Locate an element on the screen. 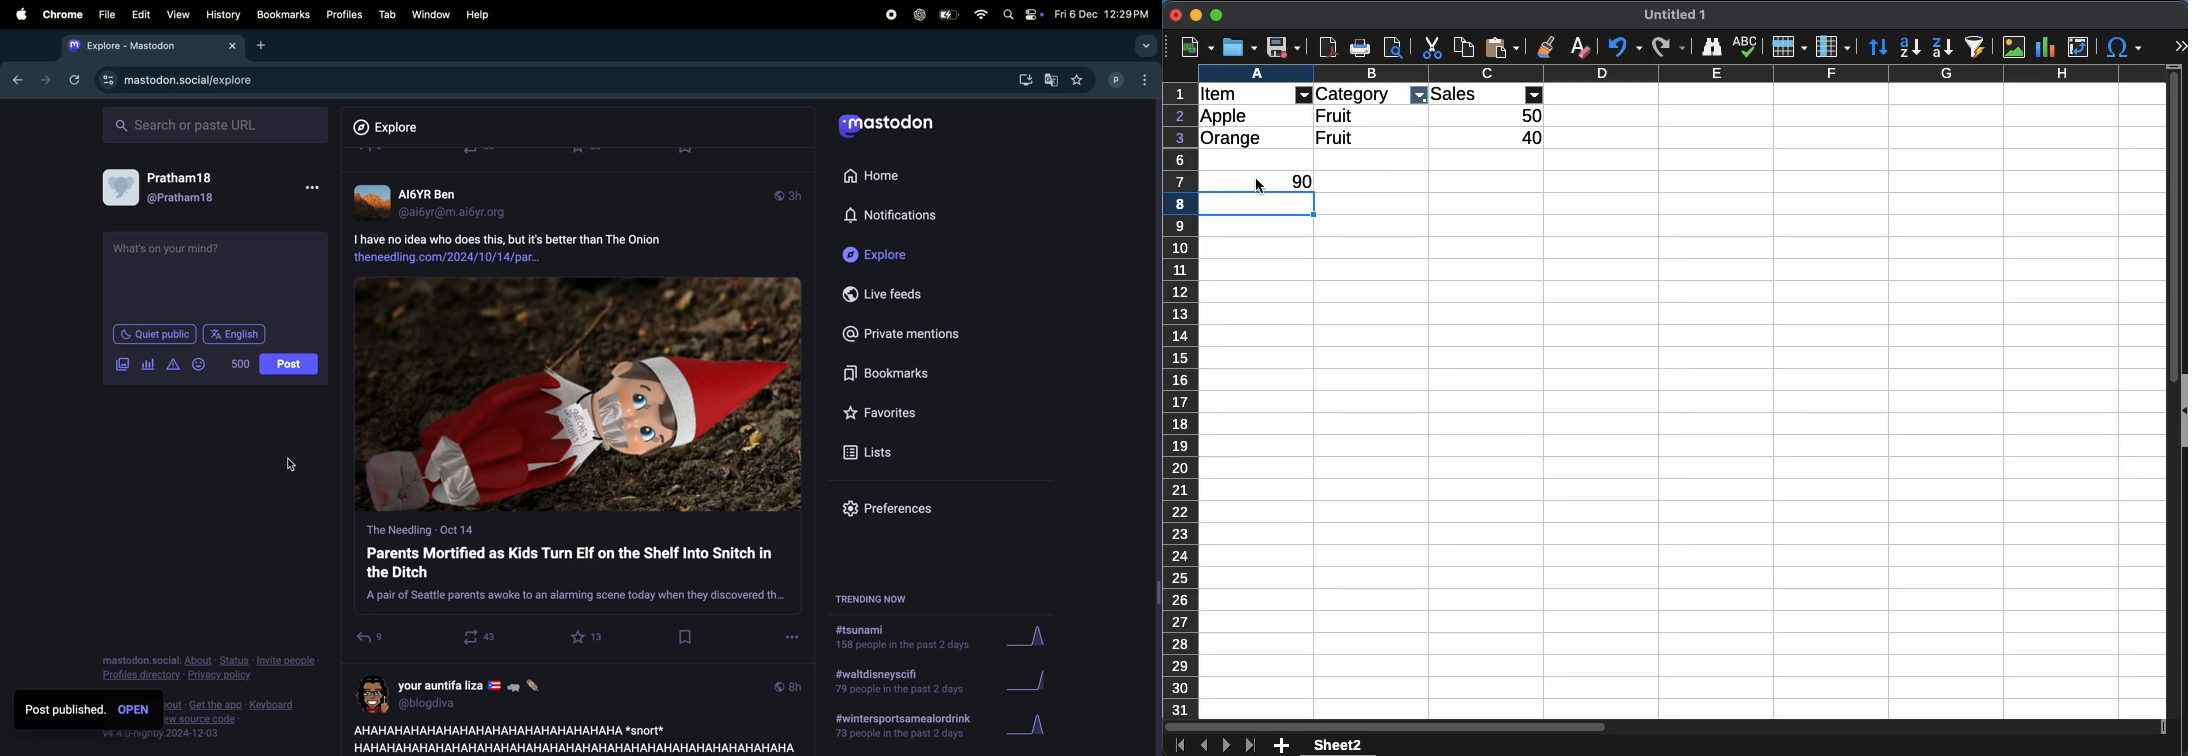  mastodo explore is located at coordinates (173, 78).